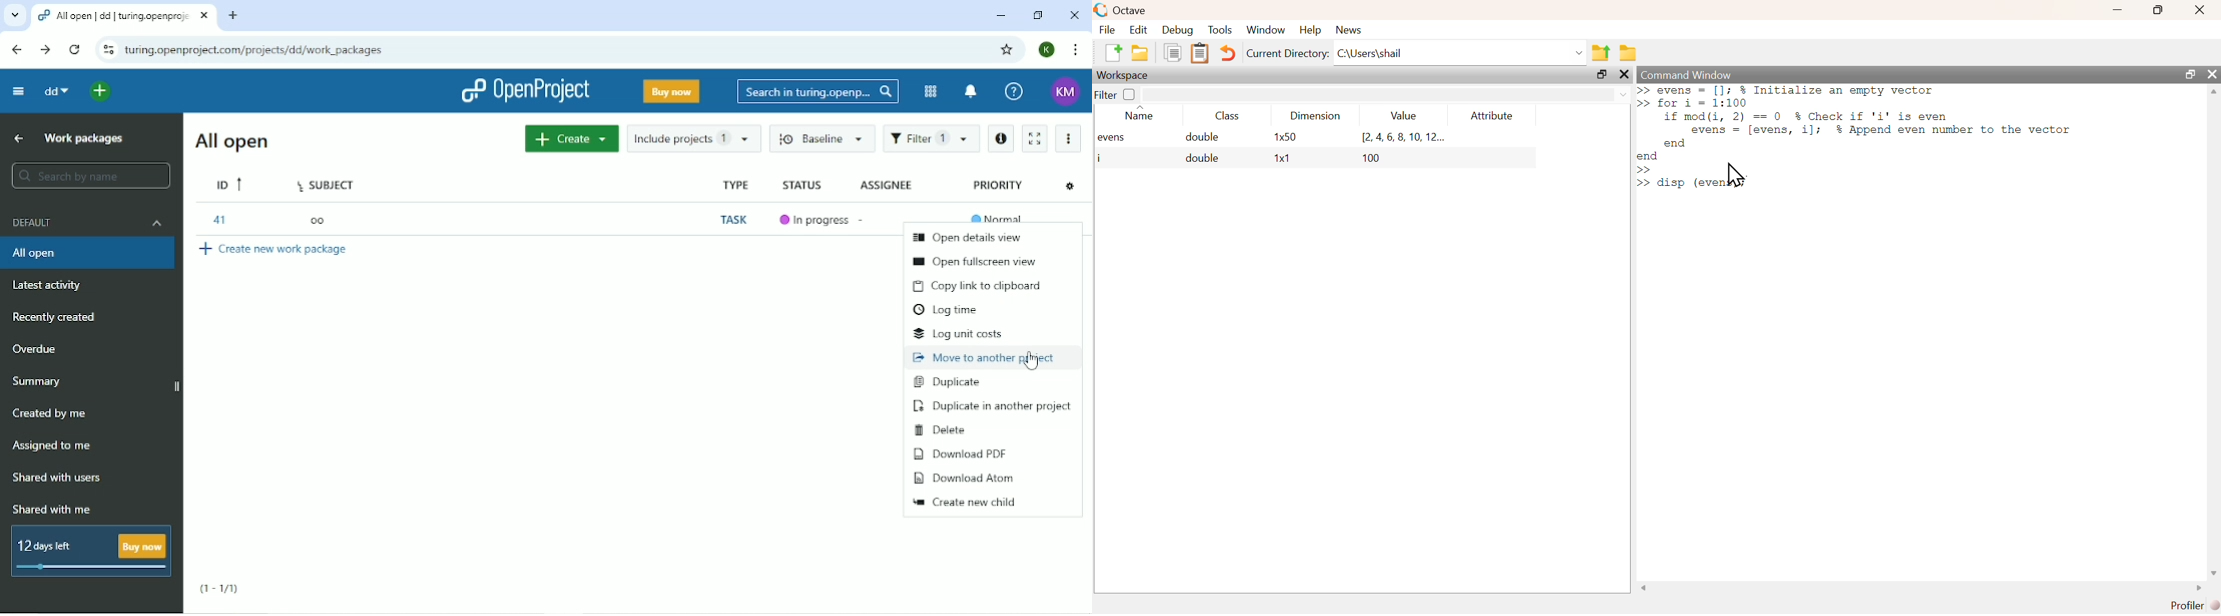 The height and width of the screenshot is (616, 2240). What do you see at coordinates (1180, 30) in the screenshot?
I see `debug` at bounding box center [1180, 30].